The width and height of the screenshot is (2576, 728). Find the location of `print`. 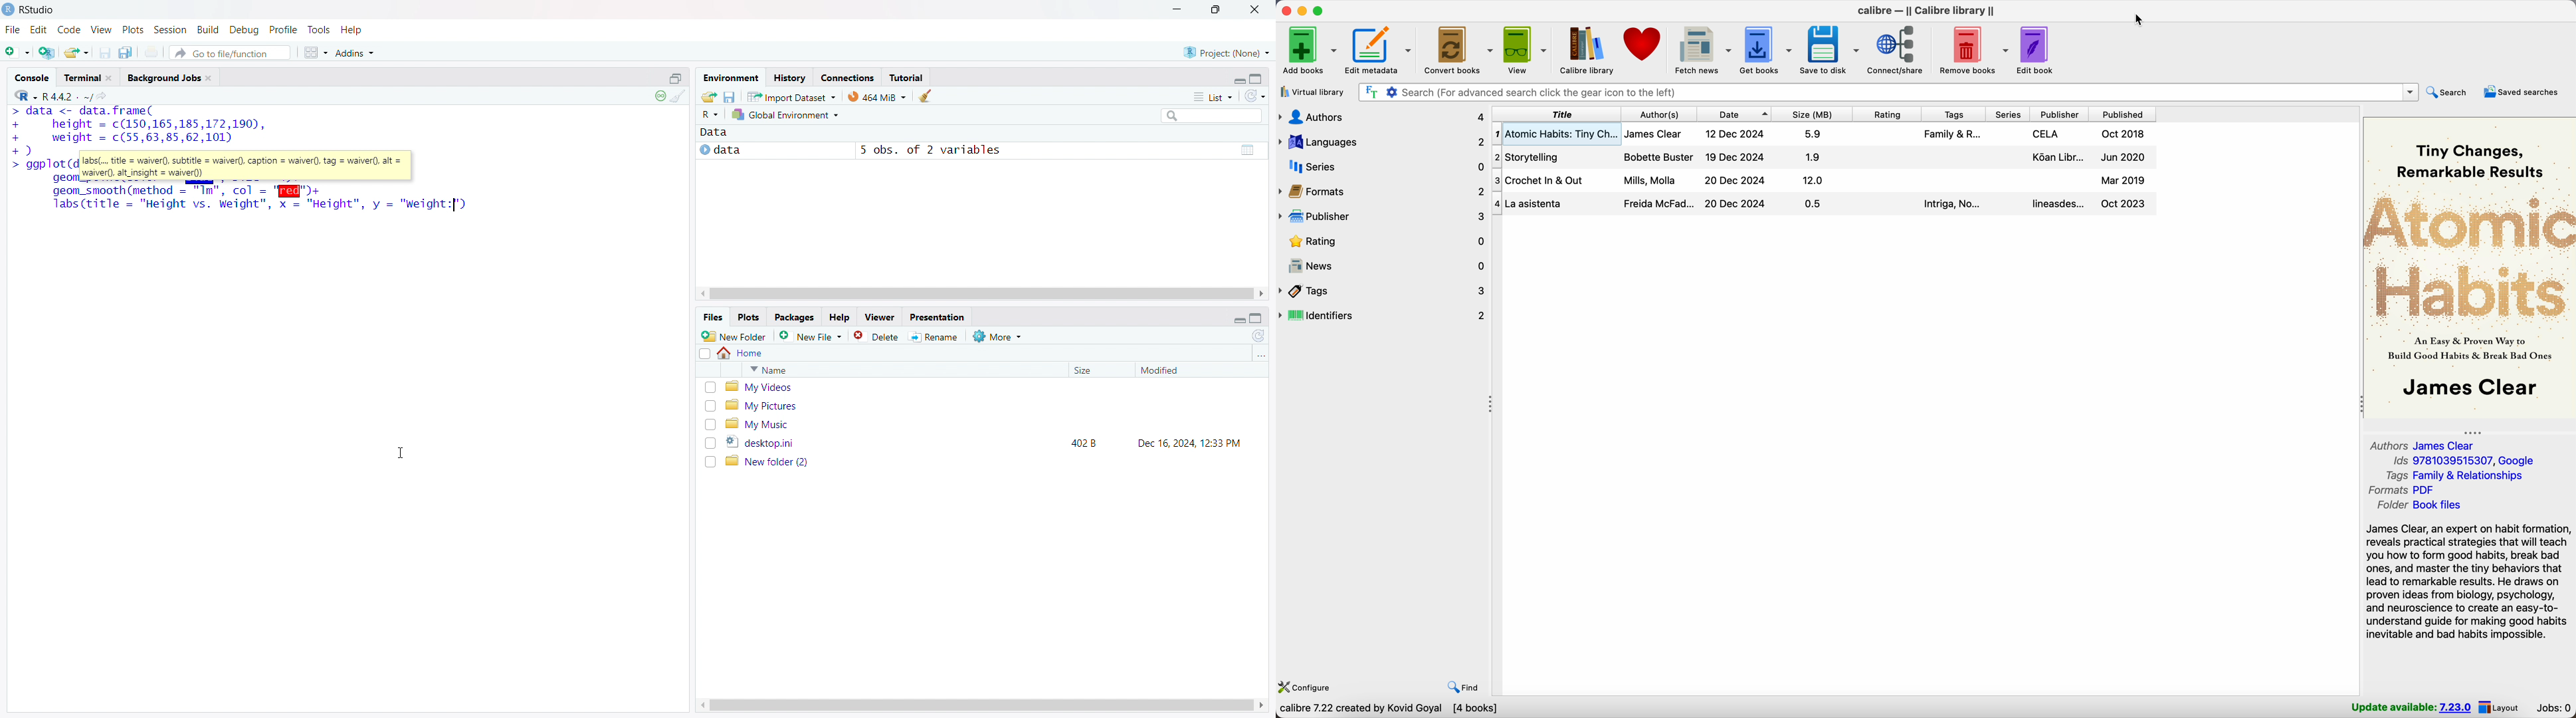

print is located at coordinates (153, 52).